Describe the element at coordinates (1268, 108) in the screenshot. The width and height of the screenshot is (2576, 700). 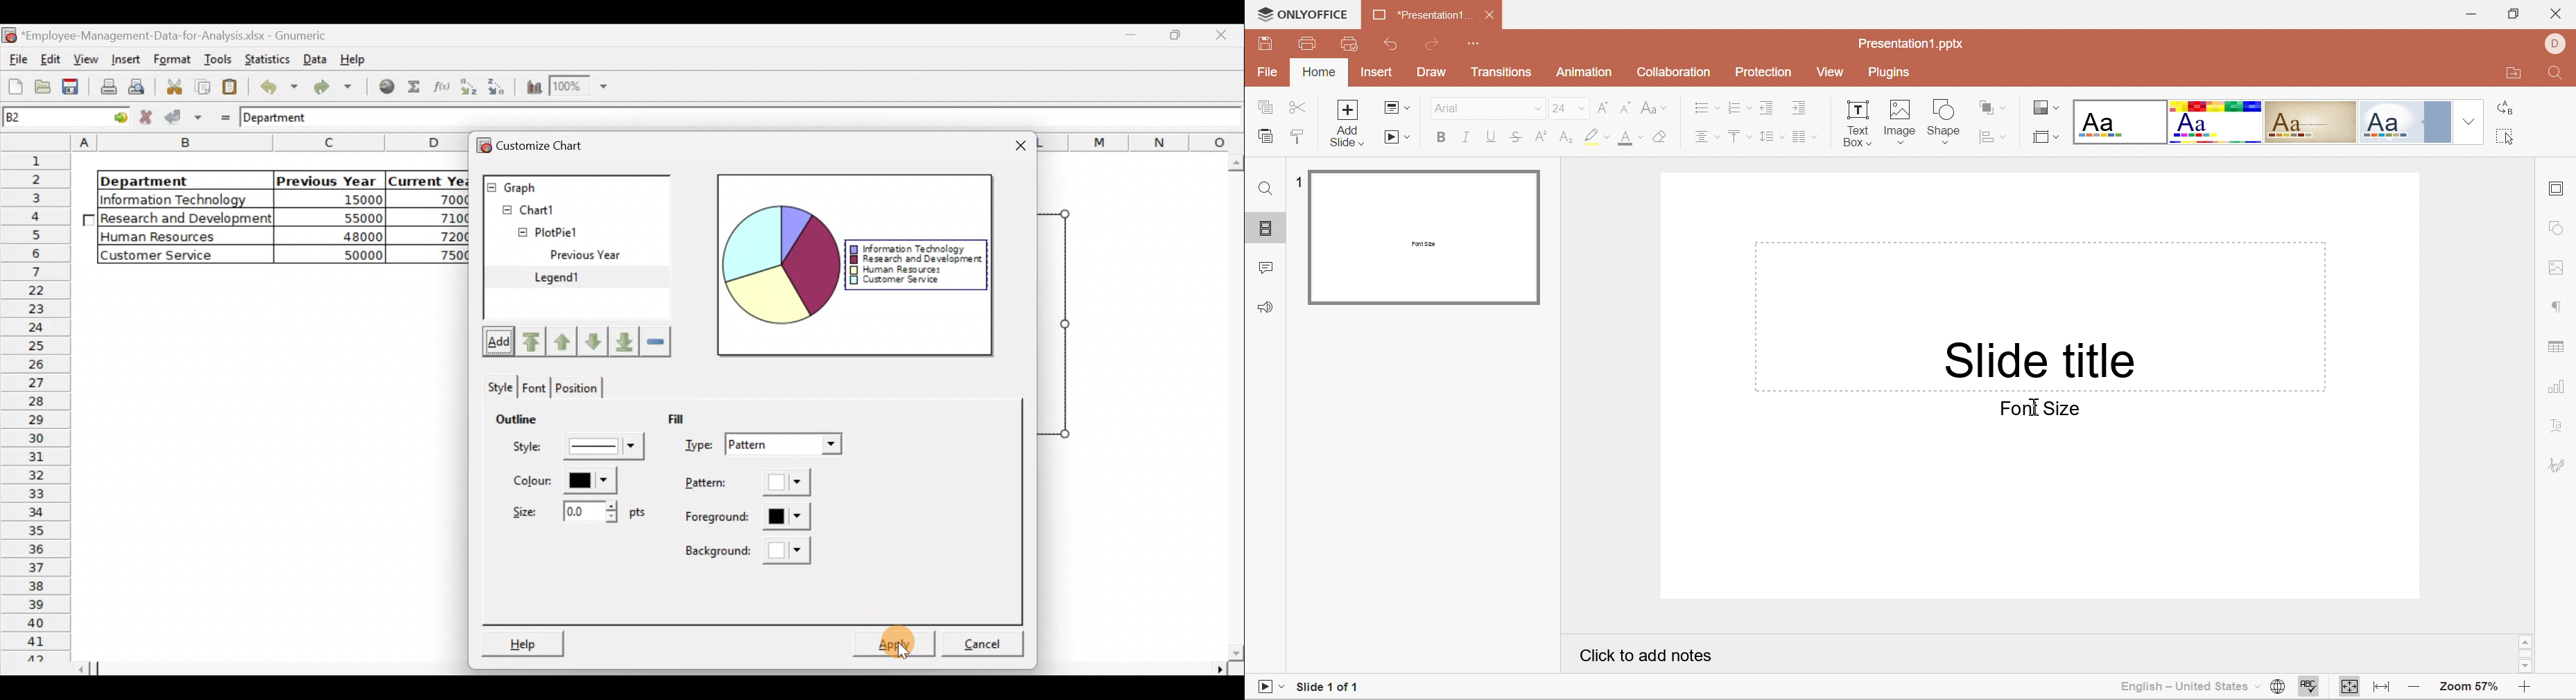
I see `Copy` at that location.